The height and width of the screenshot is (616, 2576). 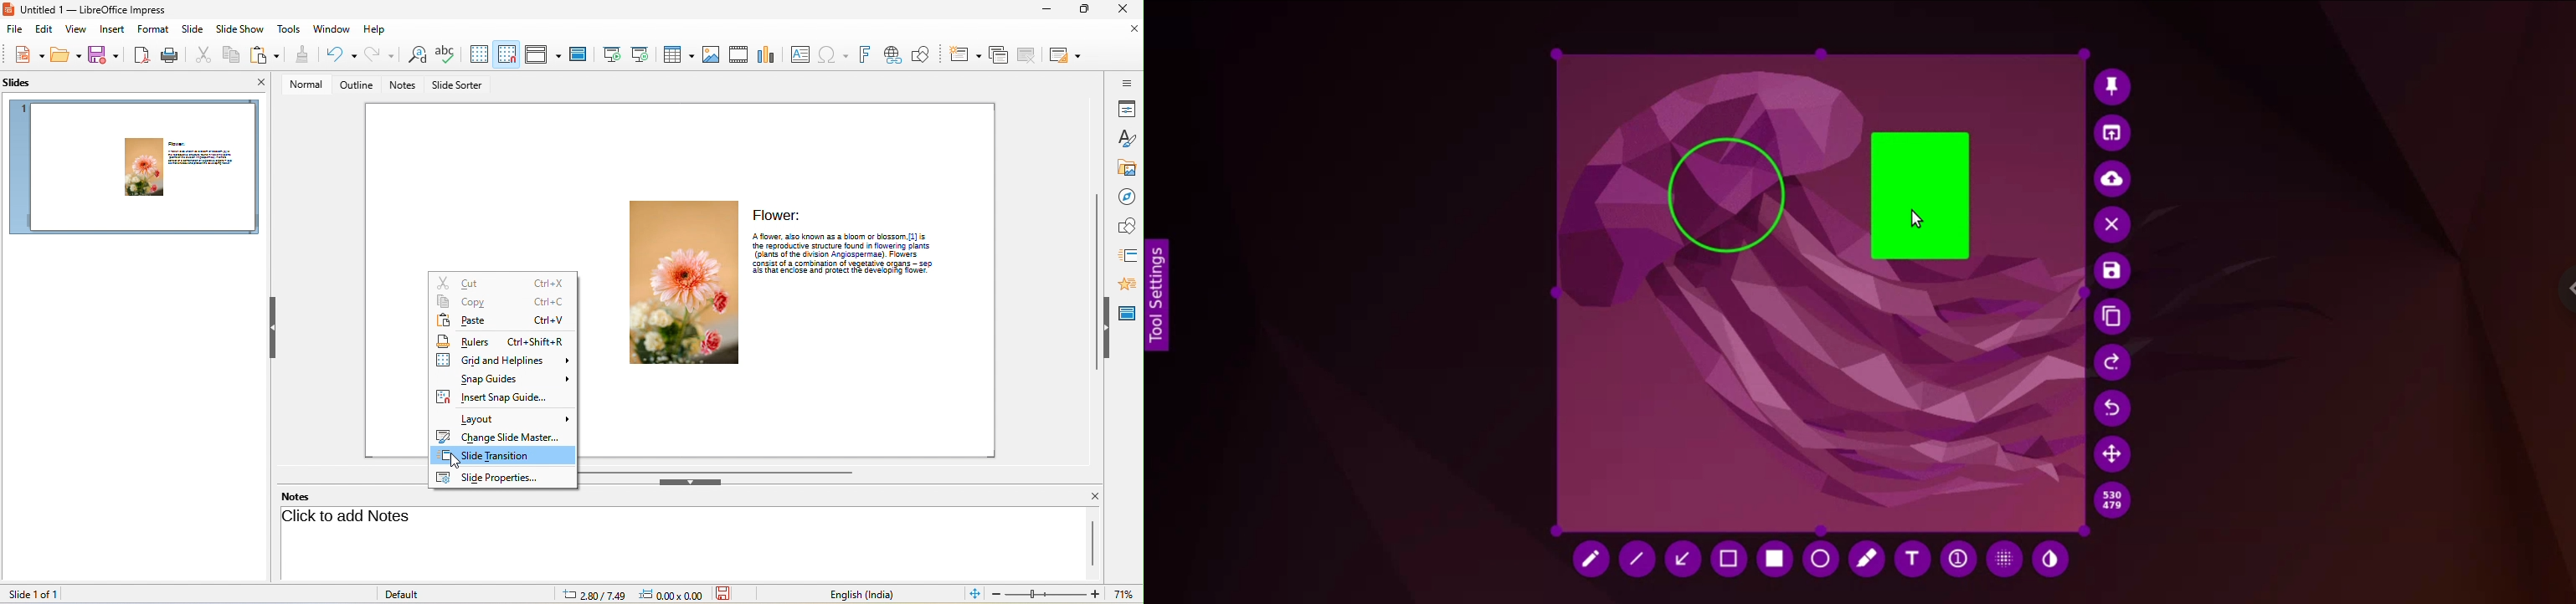 I want to click on gallery, so click(x=1129, y=166).